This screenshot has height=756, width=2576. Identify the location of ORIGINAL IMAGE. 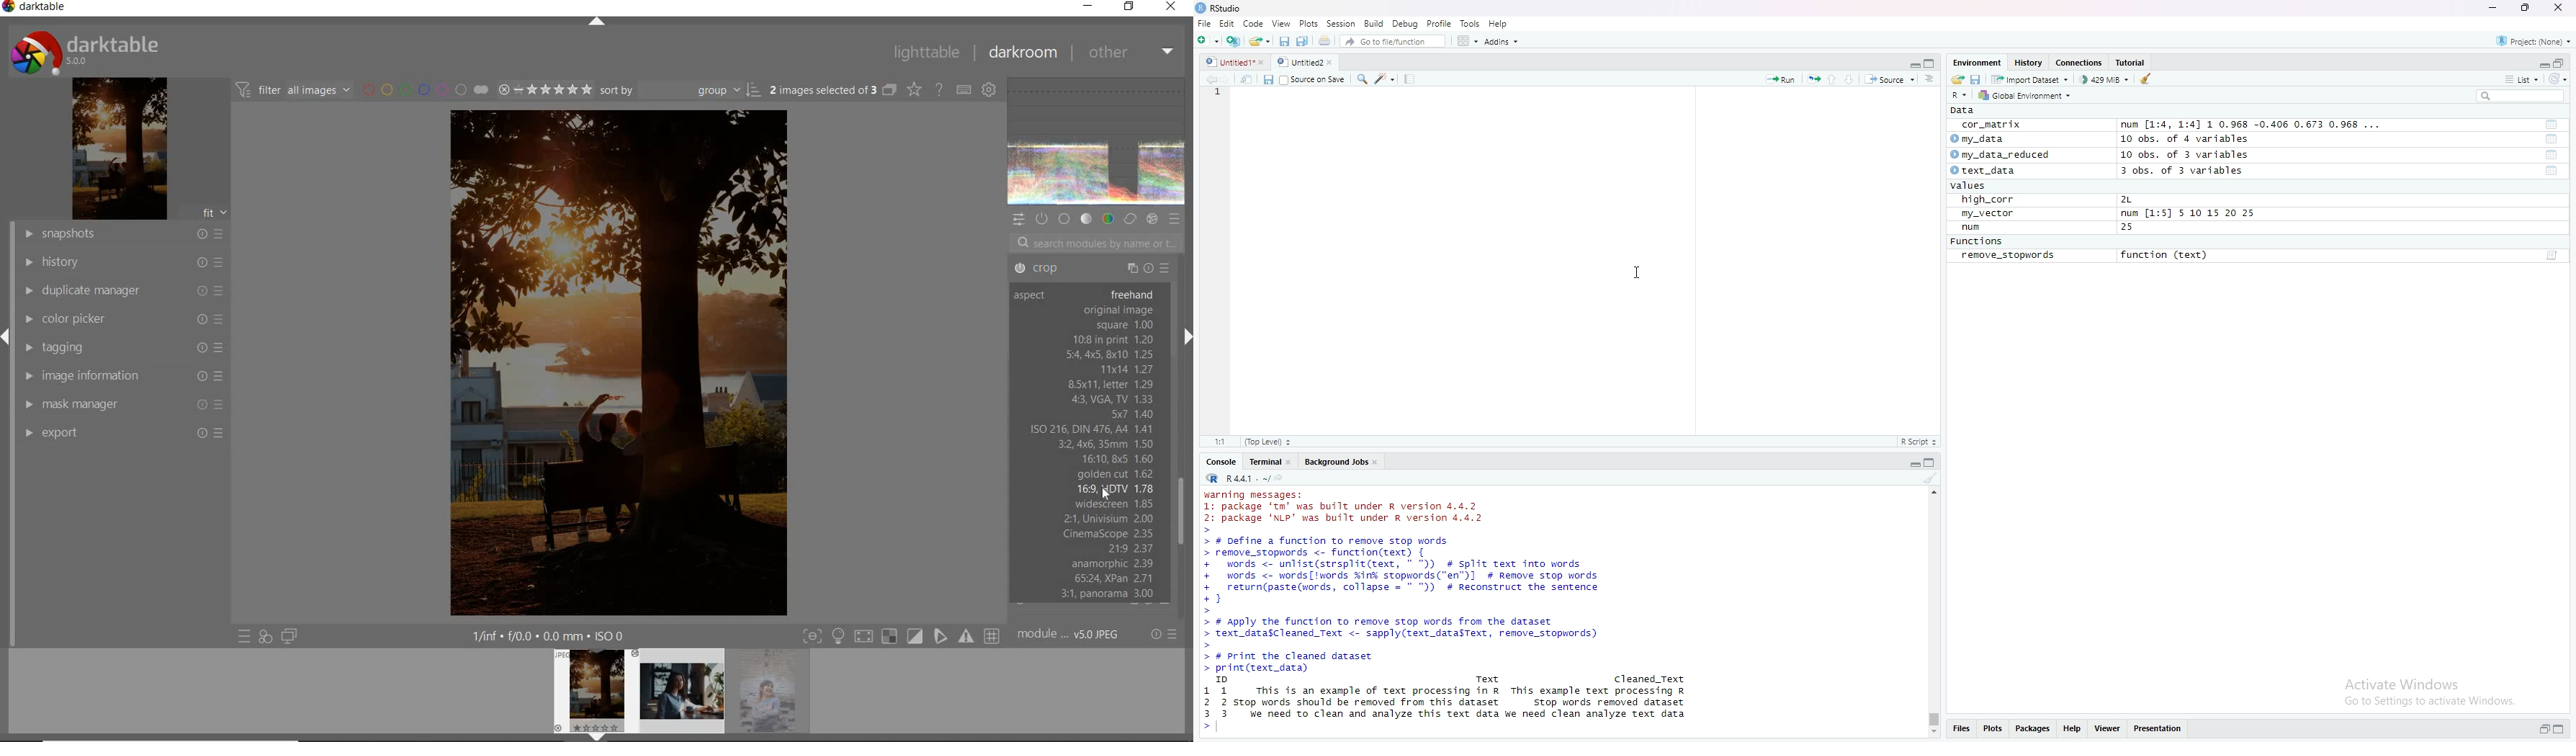
(1118, 310).